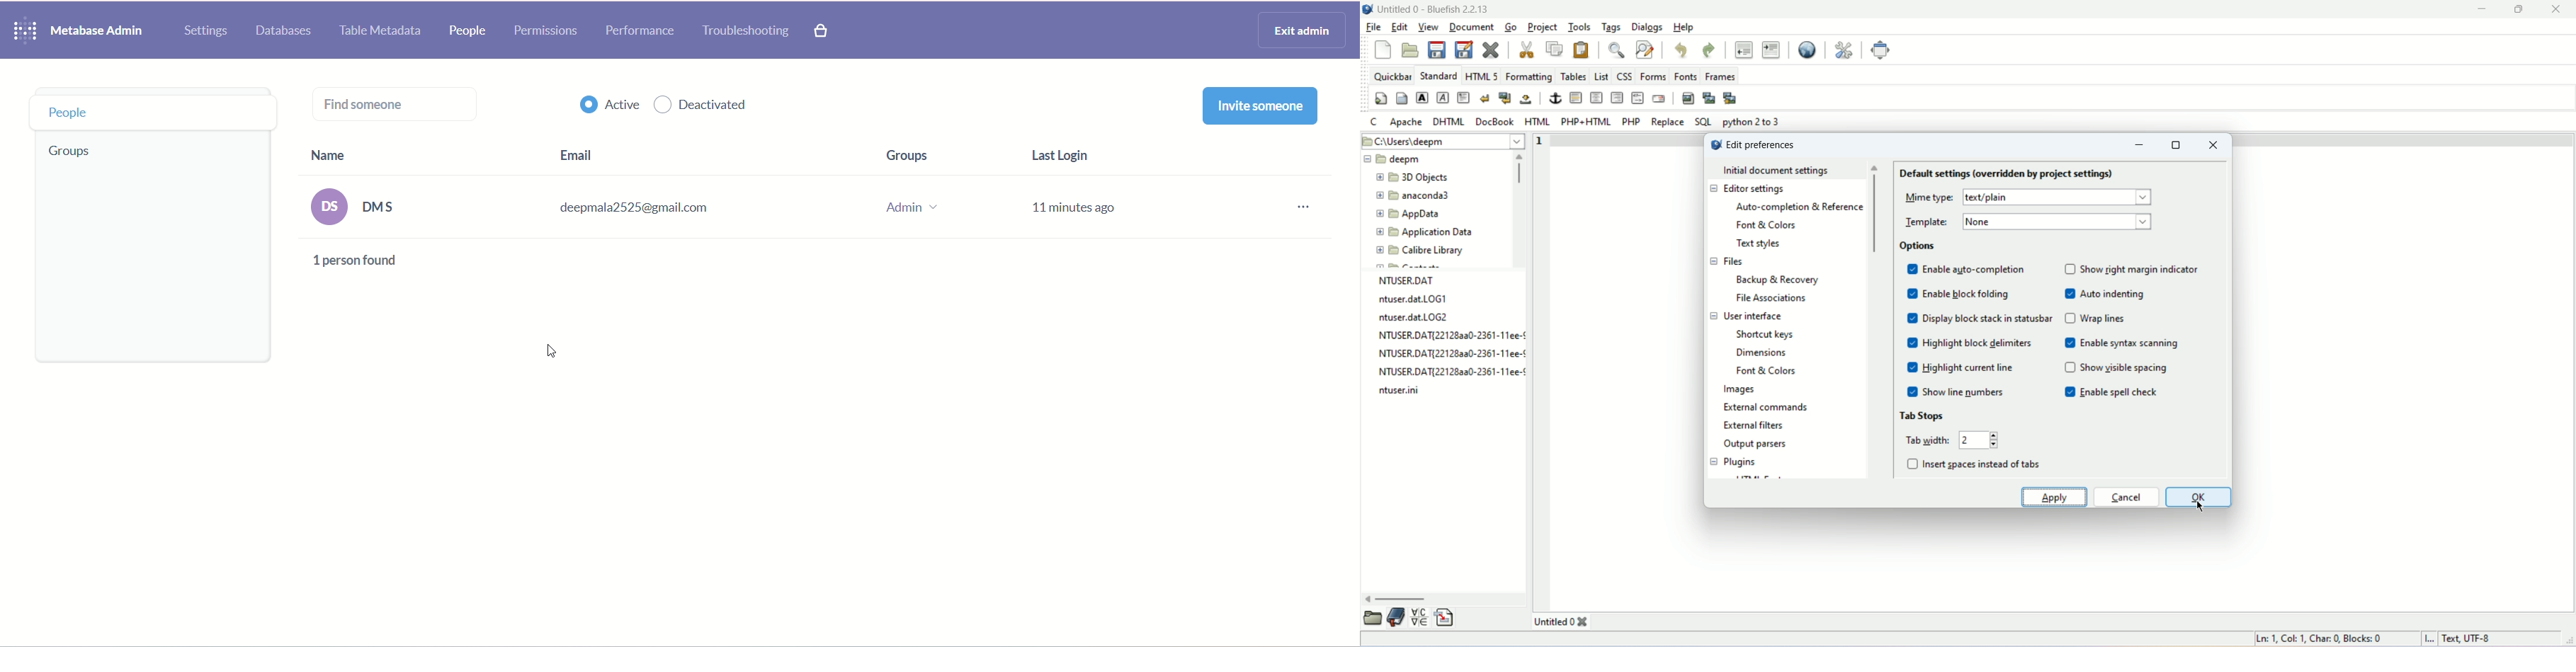  I want to click on deepm, so click(1407, 161).